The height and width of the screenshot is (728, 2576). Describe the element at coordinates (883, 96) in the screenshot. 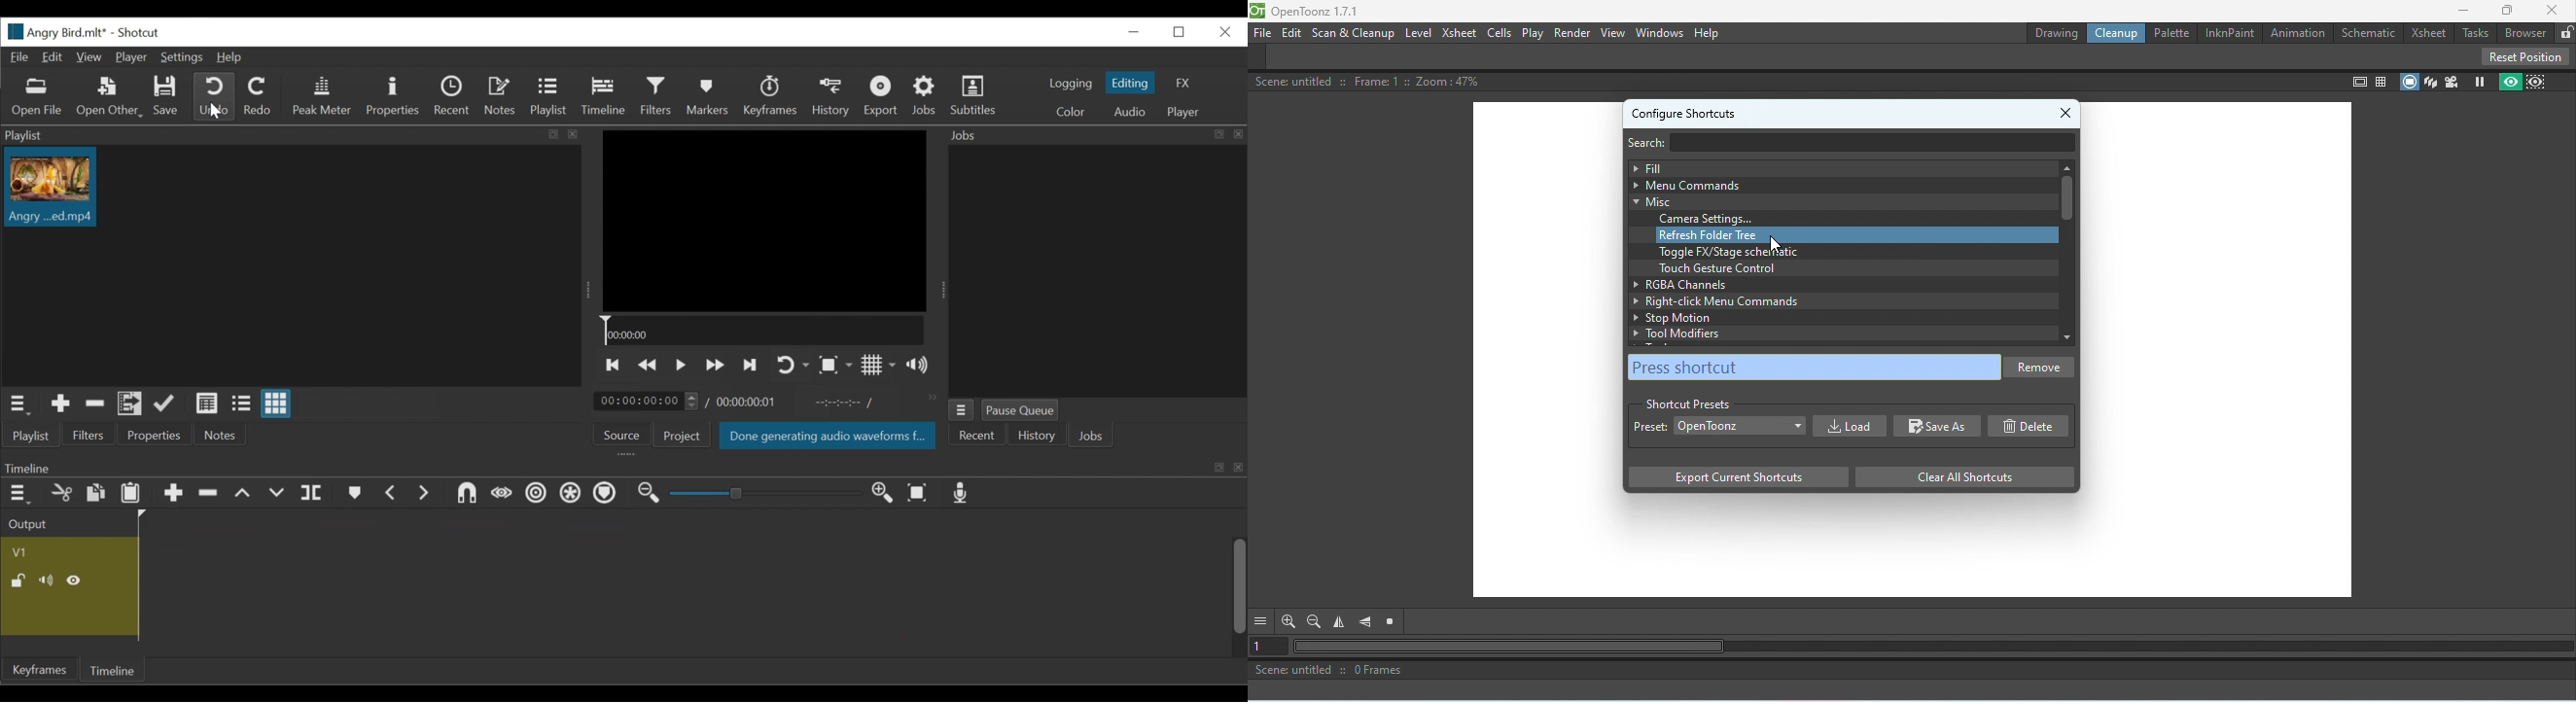

I see `Export` at that location.